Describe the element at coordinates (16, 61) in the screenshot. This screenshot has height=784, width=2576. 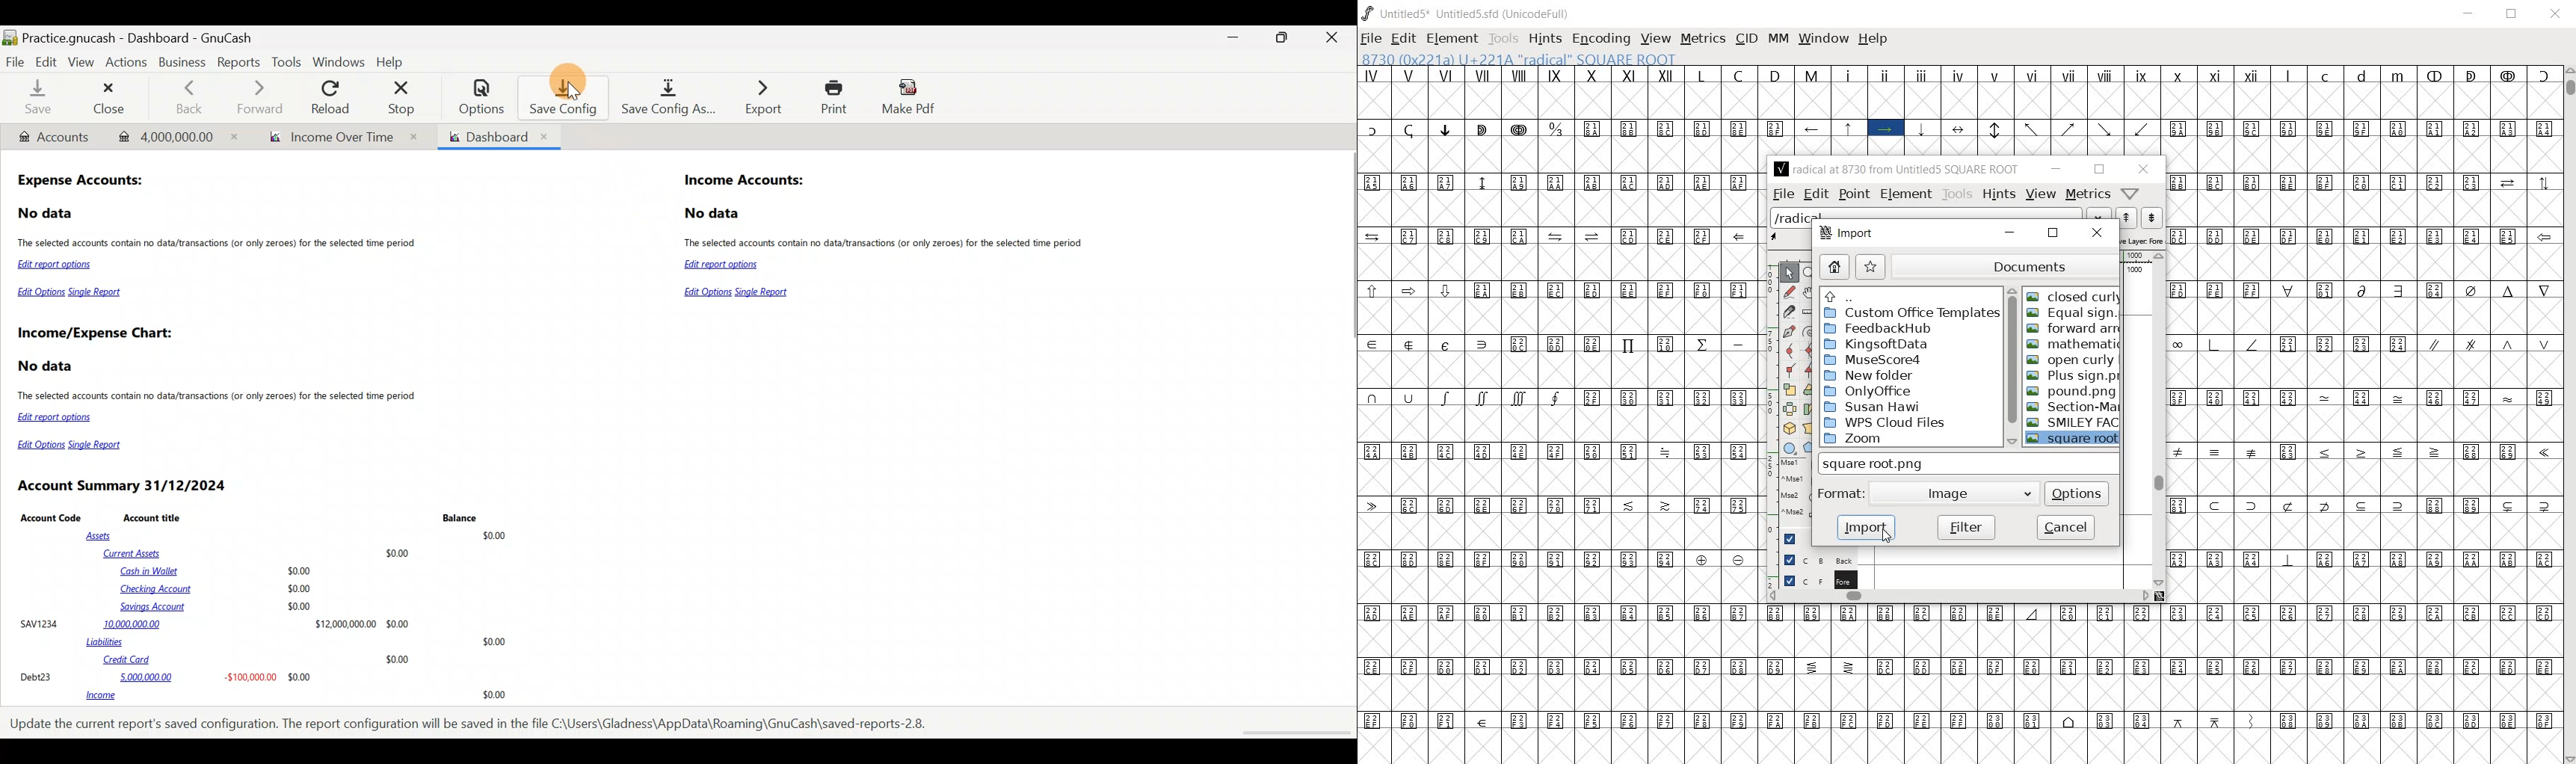
I see `File` at that location.